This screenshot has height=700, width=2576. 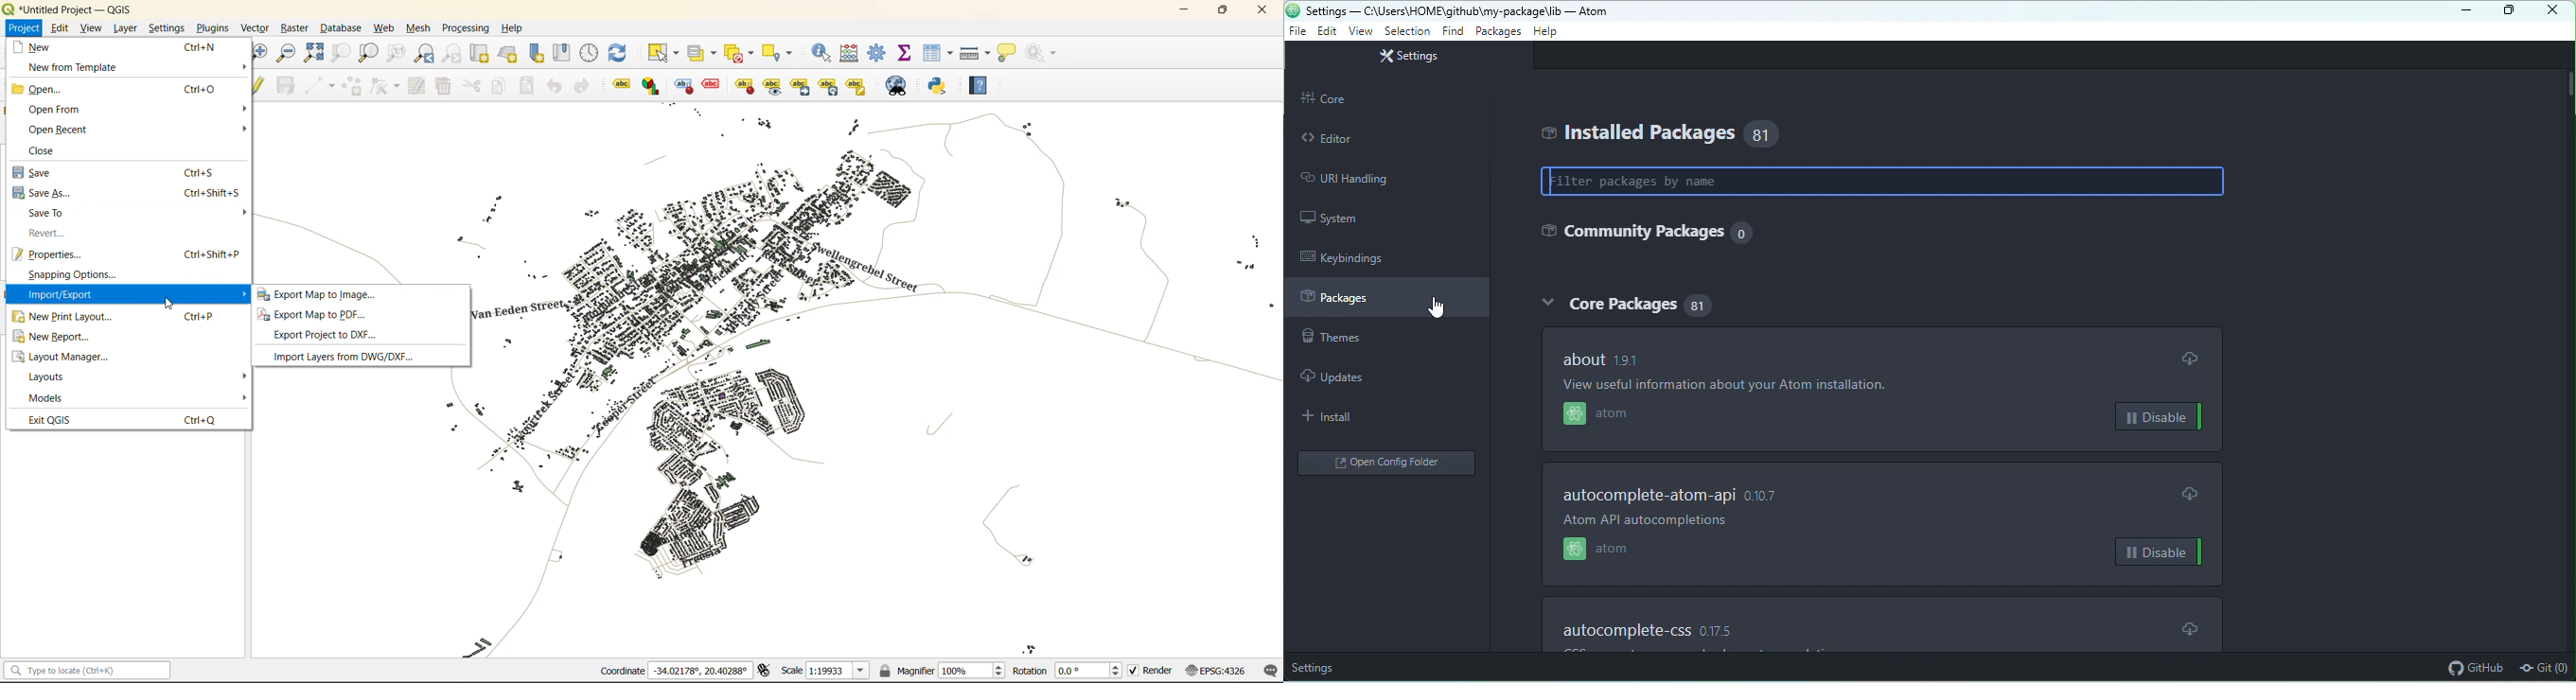 What do you see at coordinates (1648, 231) in the screenshot?
I see `community packages` at bounding box center [1648, 231].